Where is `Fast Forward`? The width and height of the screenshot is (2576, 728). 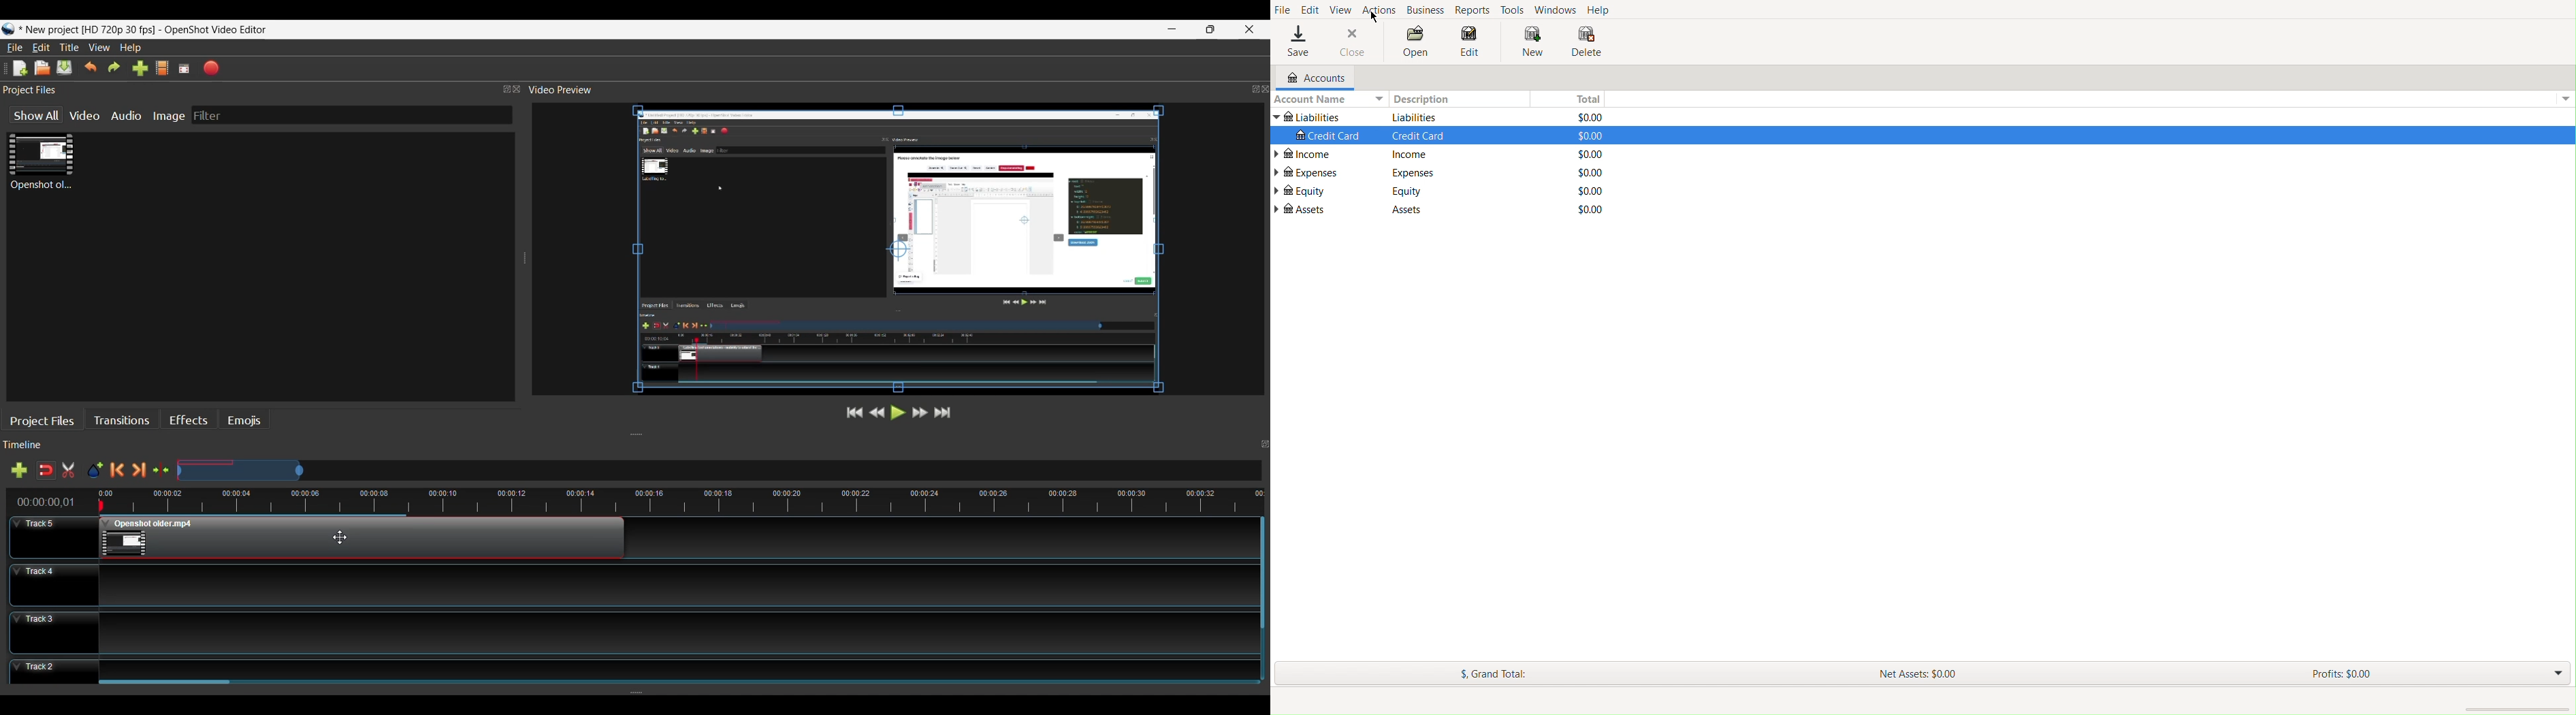 Fast Forward is located at coordinates (918, 412).